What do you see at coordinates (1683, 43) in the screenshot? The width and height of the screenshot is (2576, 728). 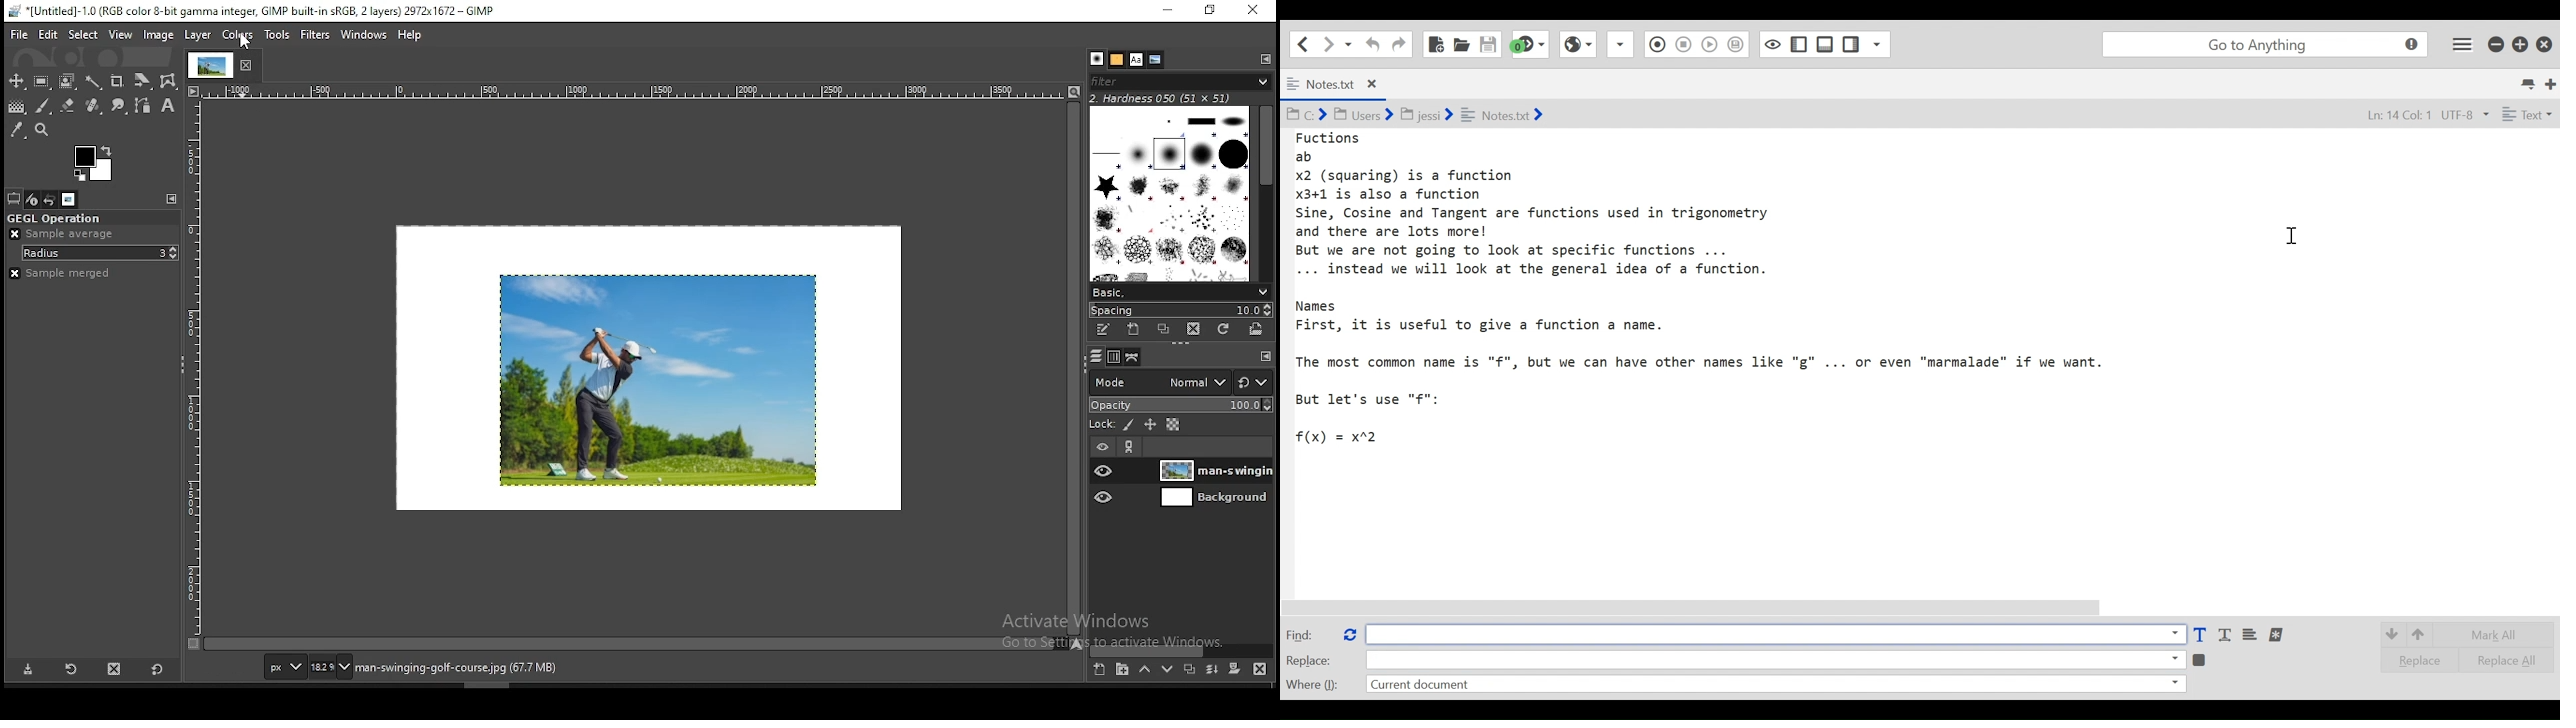 I see `View in Browser` at bounding box center [1683, 43].